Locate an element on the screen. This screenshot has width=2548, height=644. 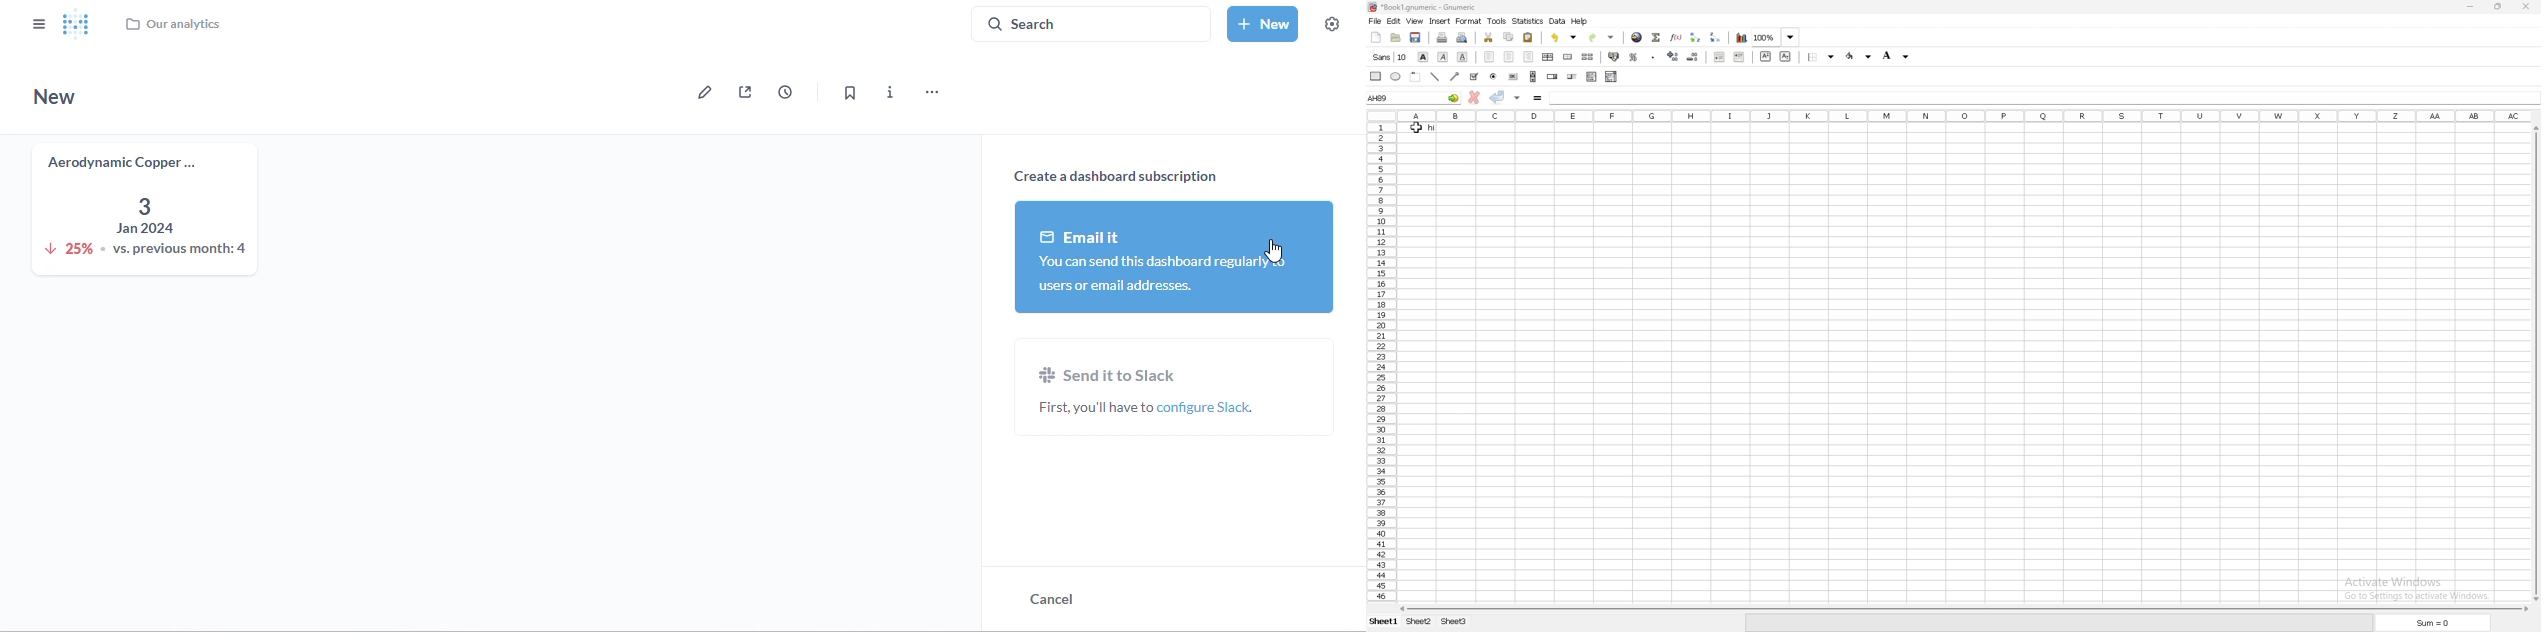
tickbox is located at coordinates (1475, 76).